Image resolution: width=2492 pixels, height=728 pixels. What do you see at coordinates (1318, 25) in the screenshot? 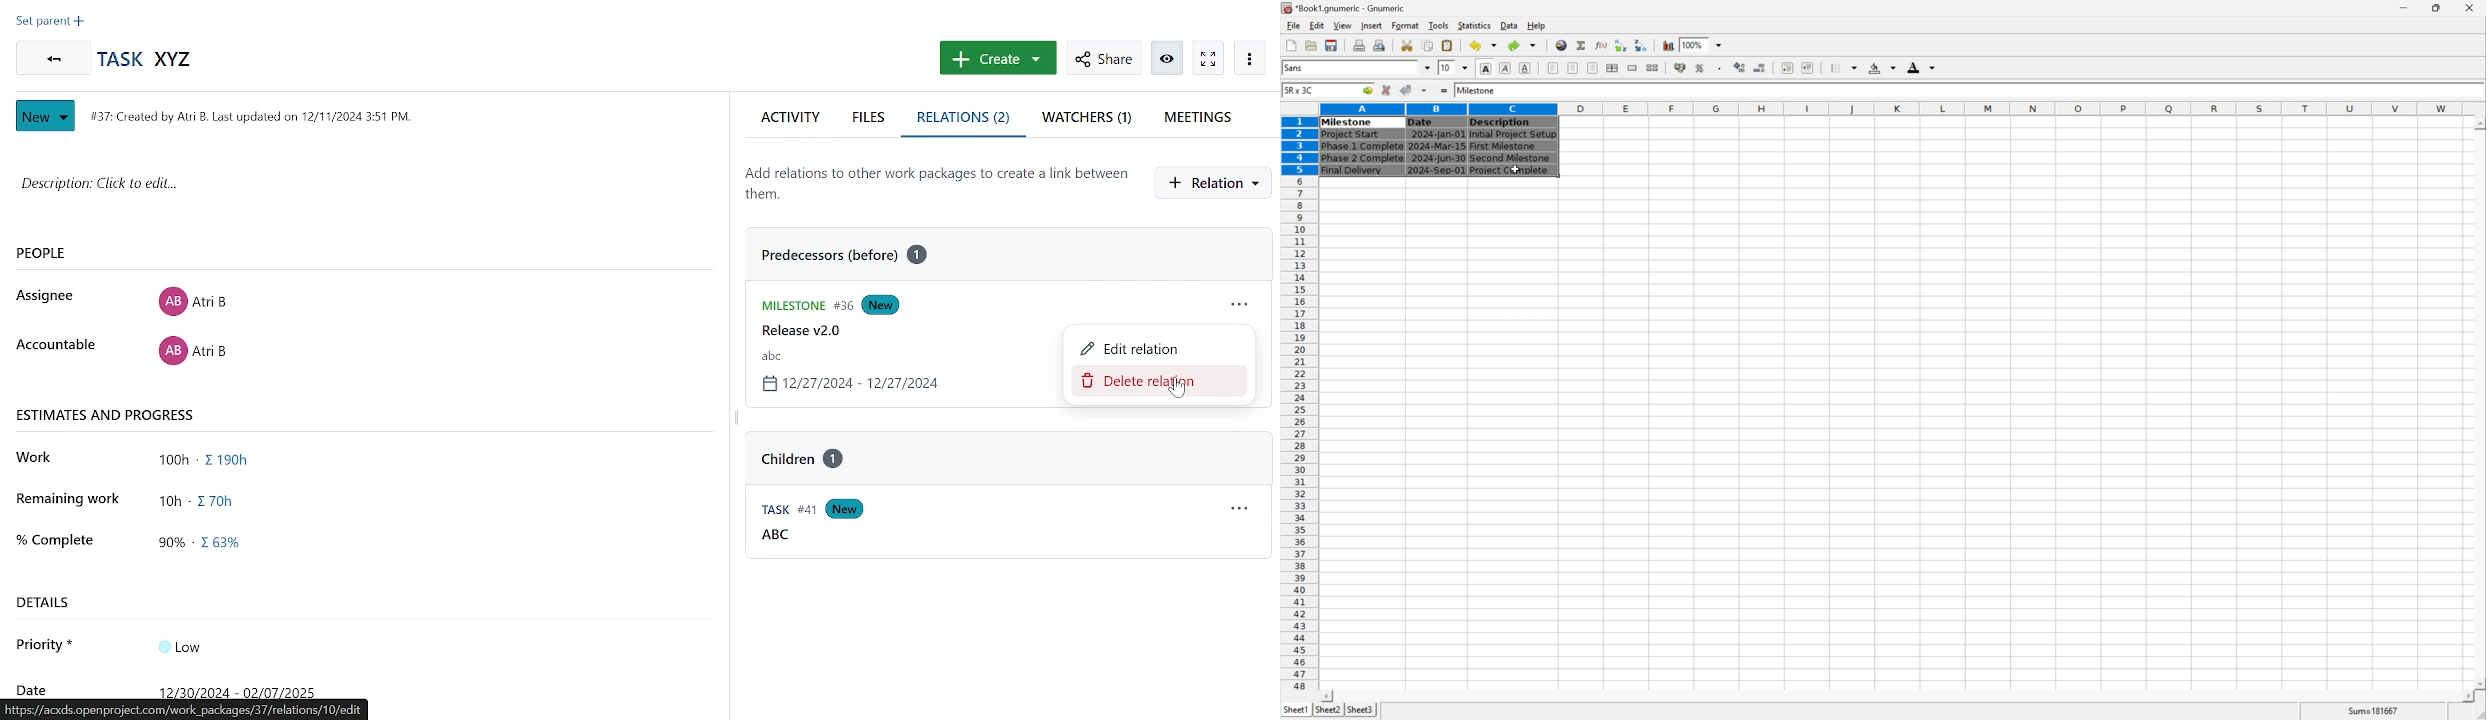
I see `edit` at bounding box center [1318, 25].